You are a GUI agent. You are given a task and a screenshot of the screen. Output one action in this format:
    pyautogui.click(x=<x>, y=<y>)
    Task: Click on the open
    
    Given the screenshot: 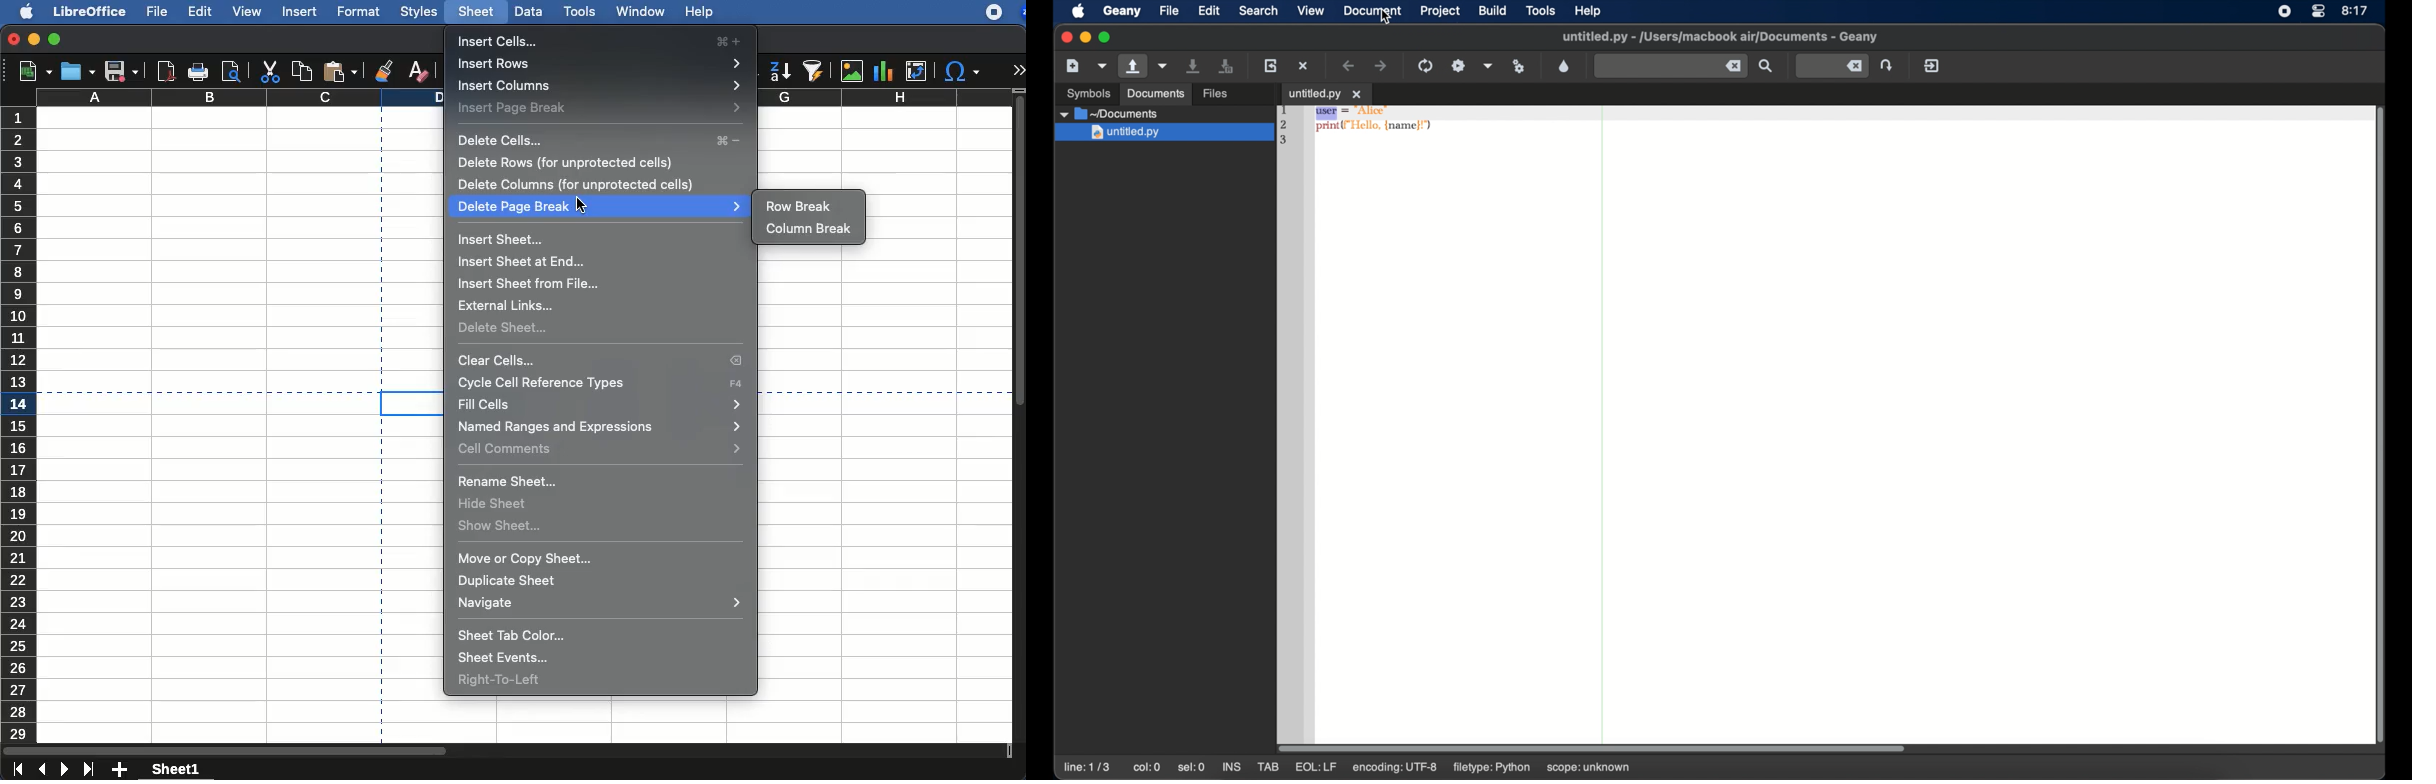 What is the action you would take?
    pyautogui.click(x=78, y=70)
    